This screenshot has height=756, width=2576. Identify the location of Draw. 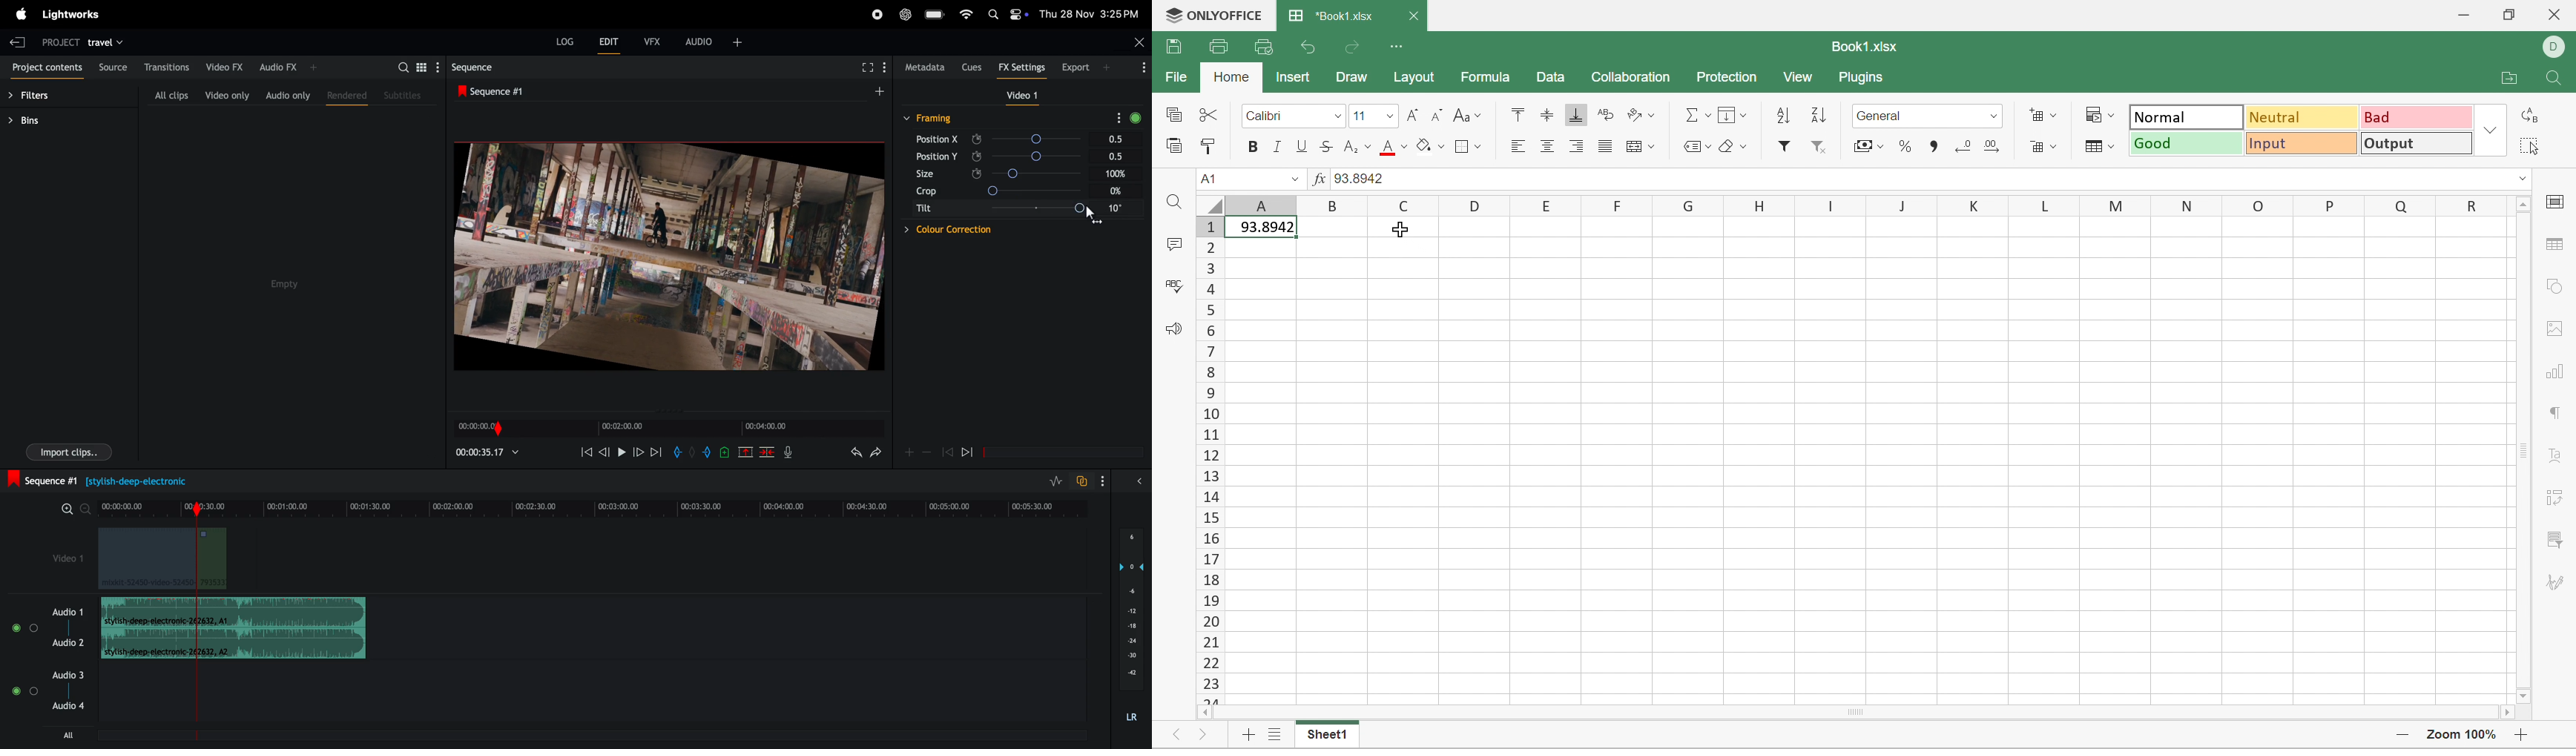
(1351, 76).